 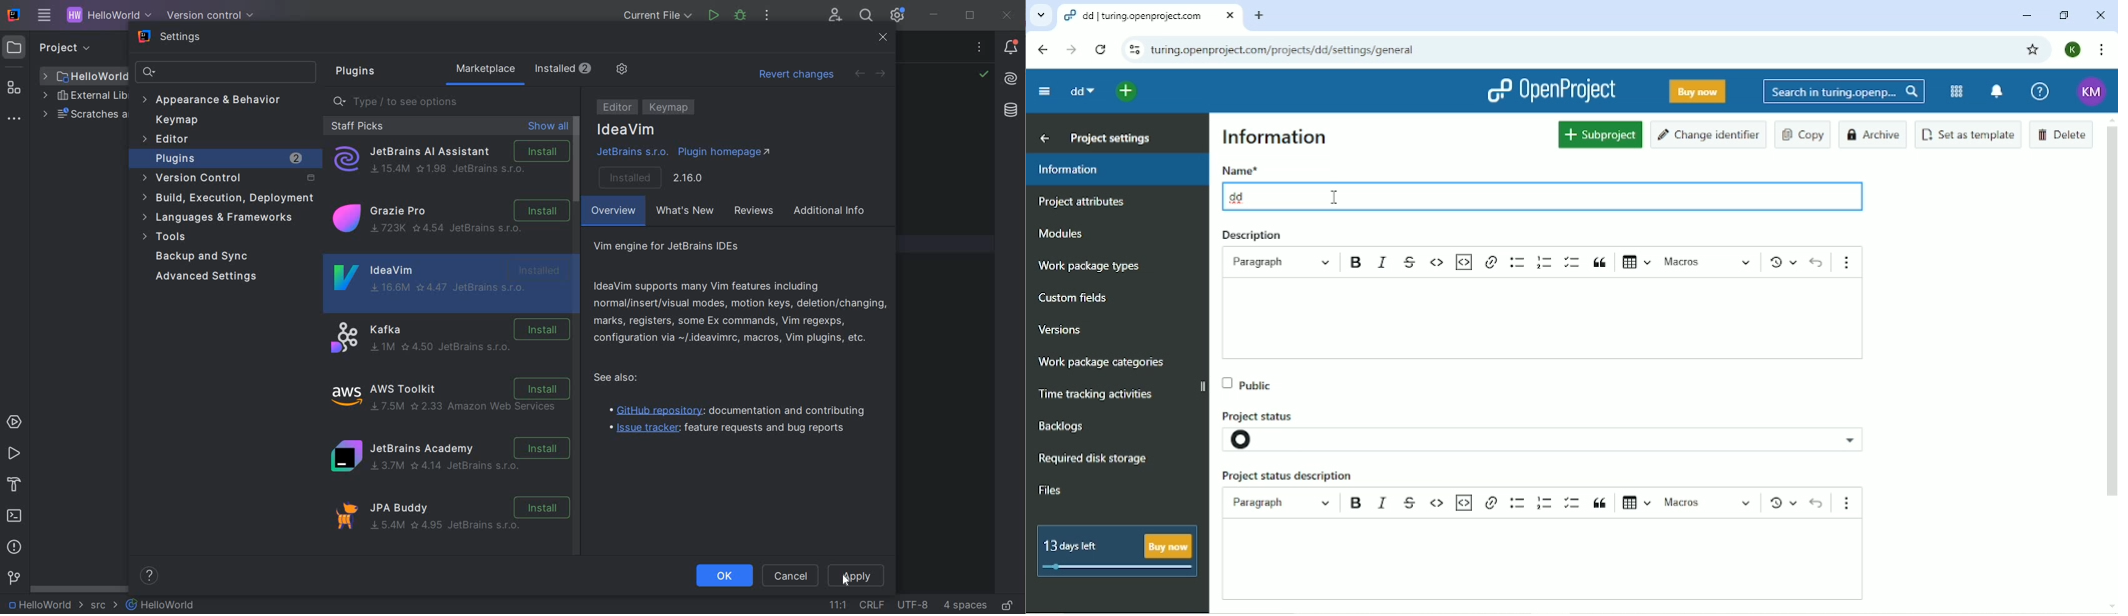 I want to click on bulleted list, so click(x=1516, y=502).